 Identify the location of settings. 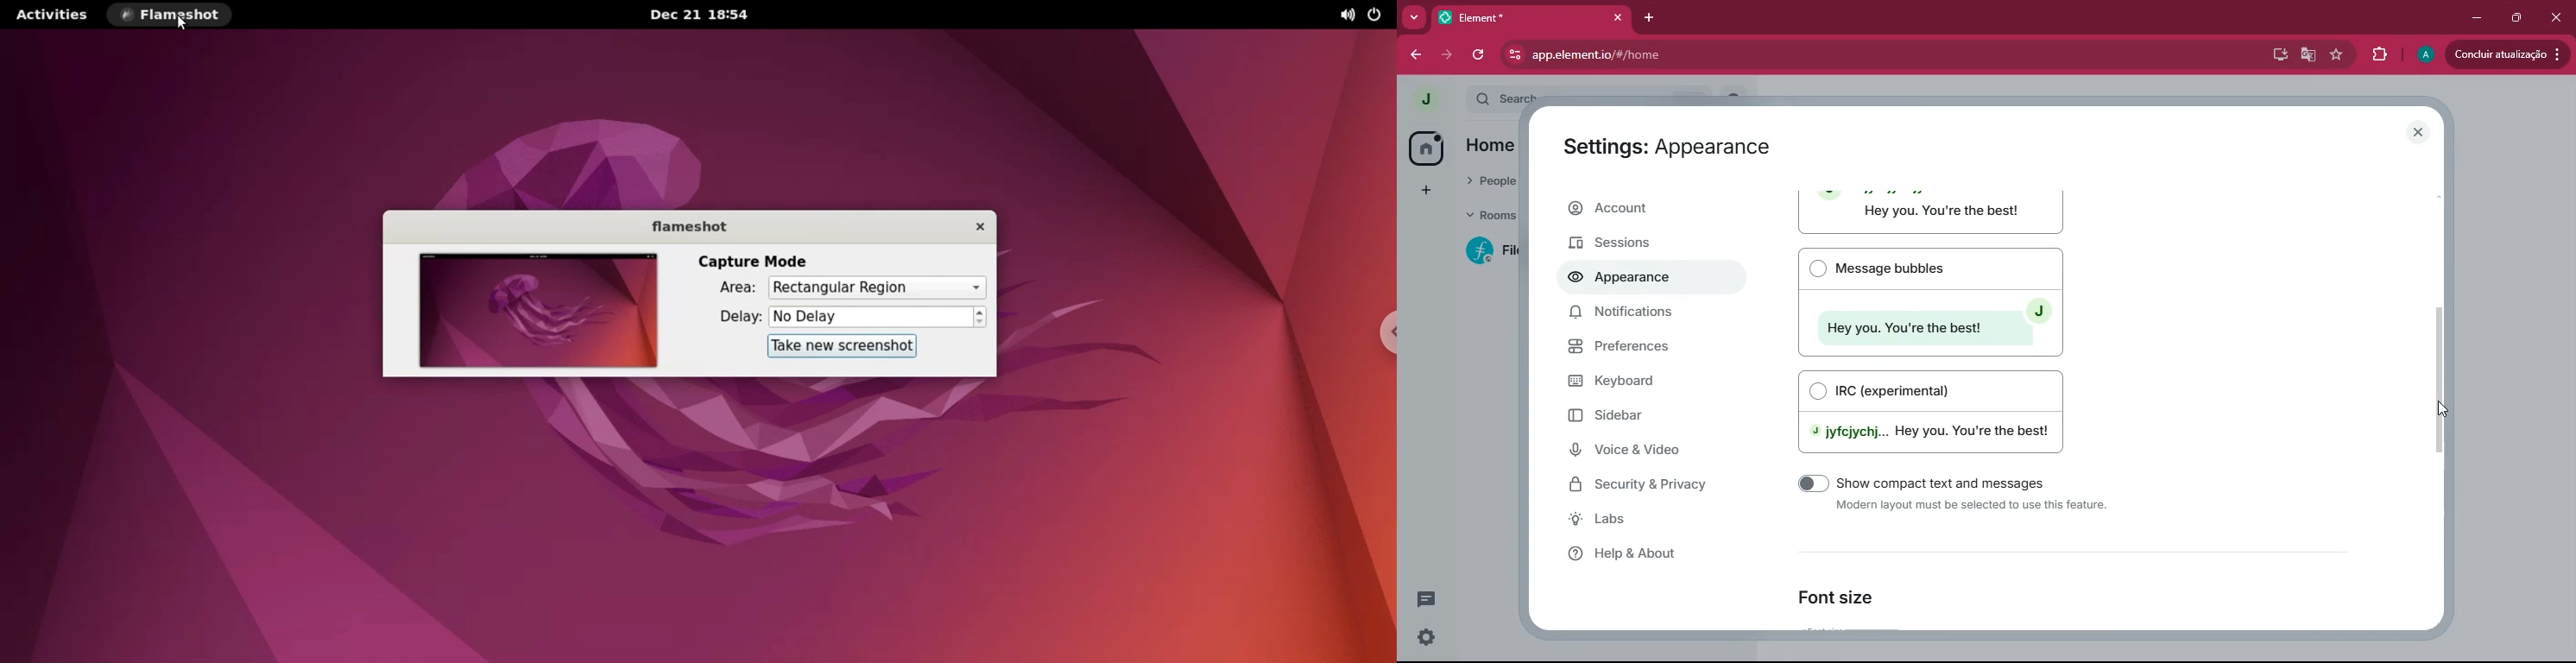
(1426, 638).